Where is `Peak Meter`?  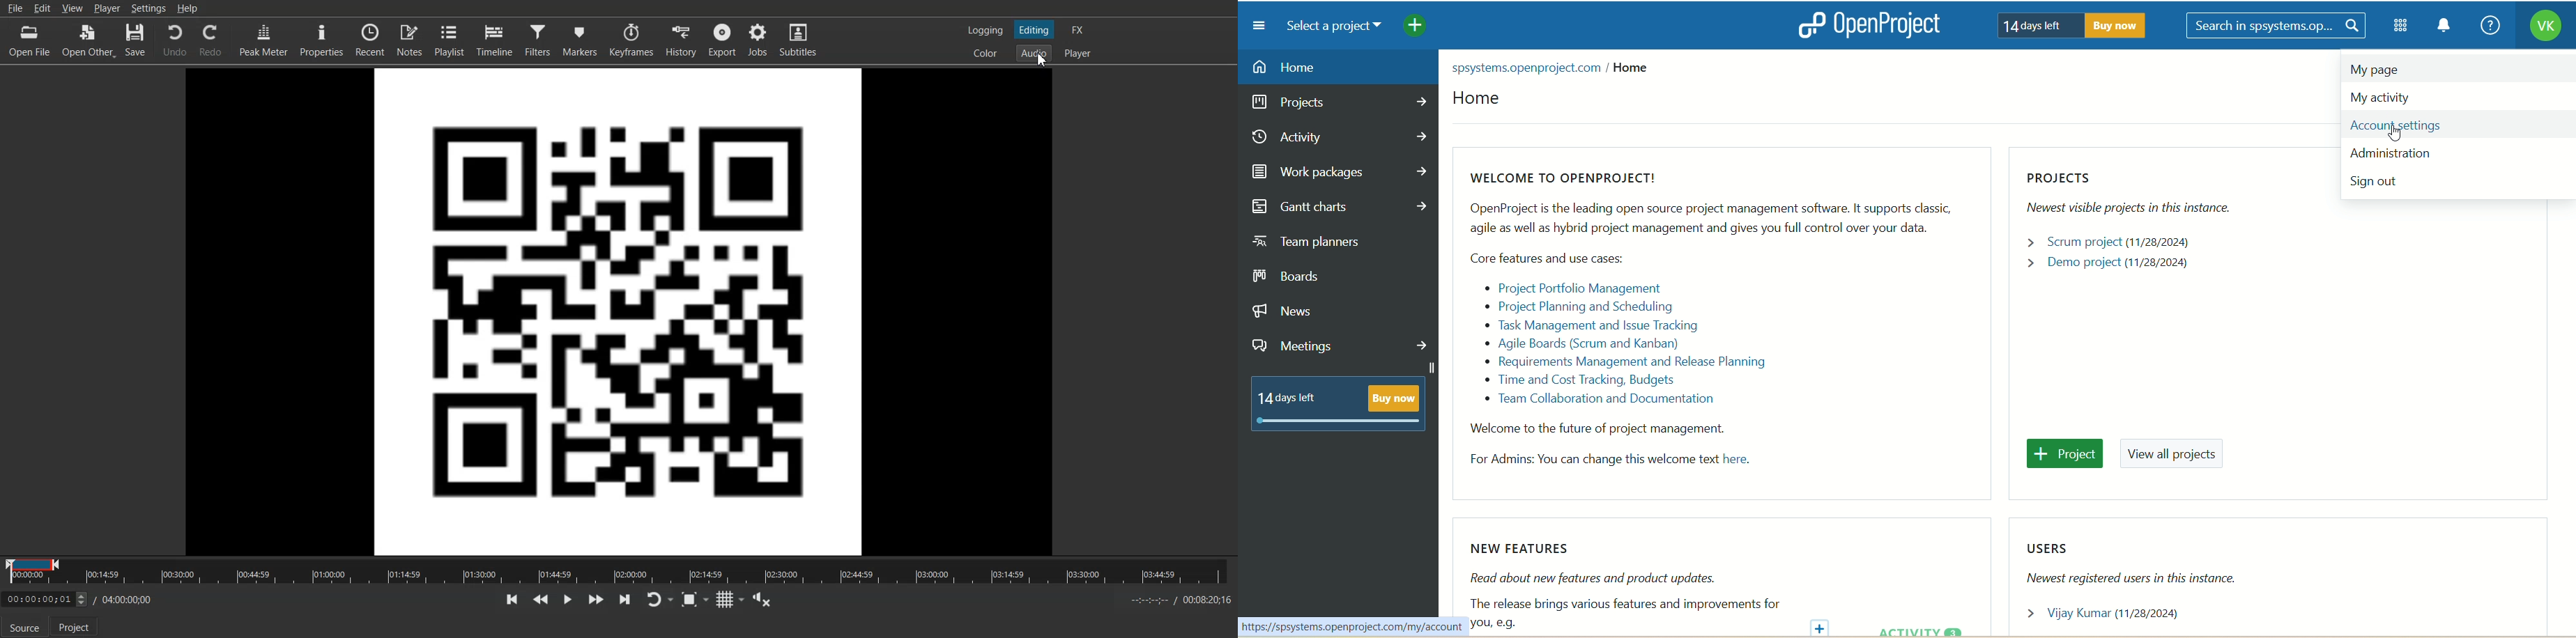 Peak Meter is located at coordinates (264, 40).